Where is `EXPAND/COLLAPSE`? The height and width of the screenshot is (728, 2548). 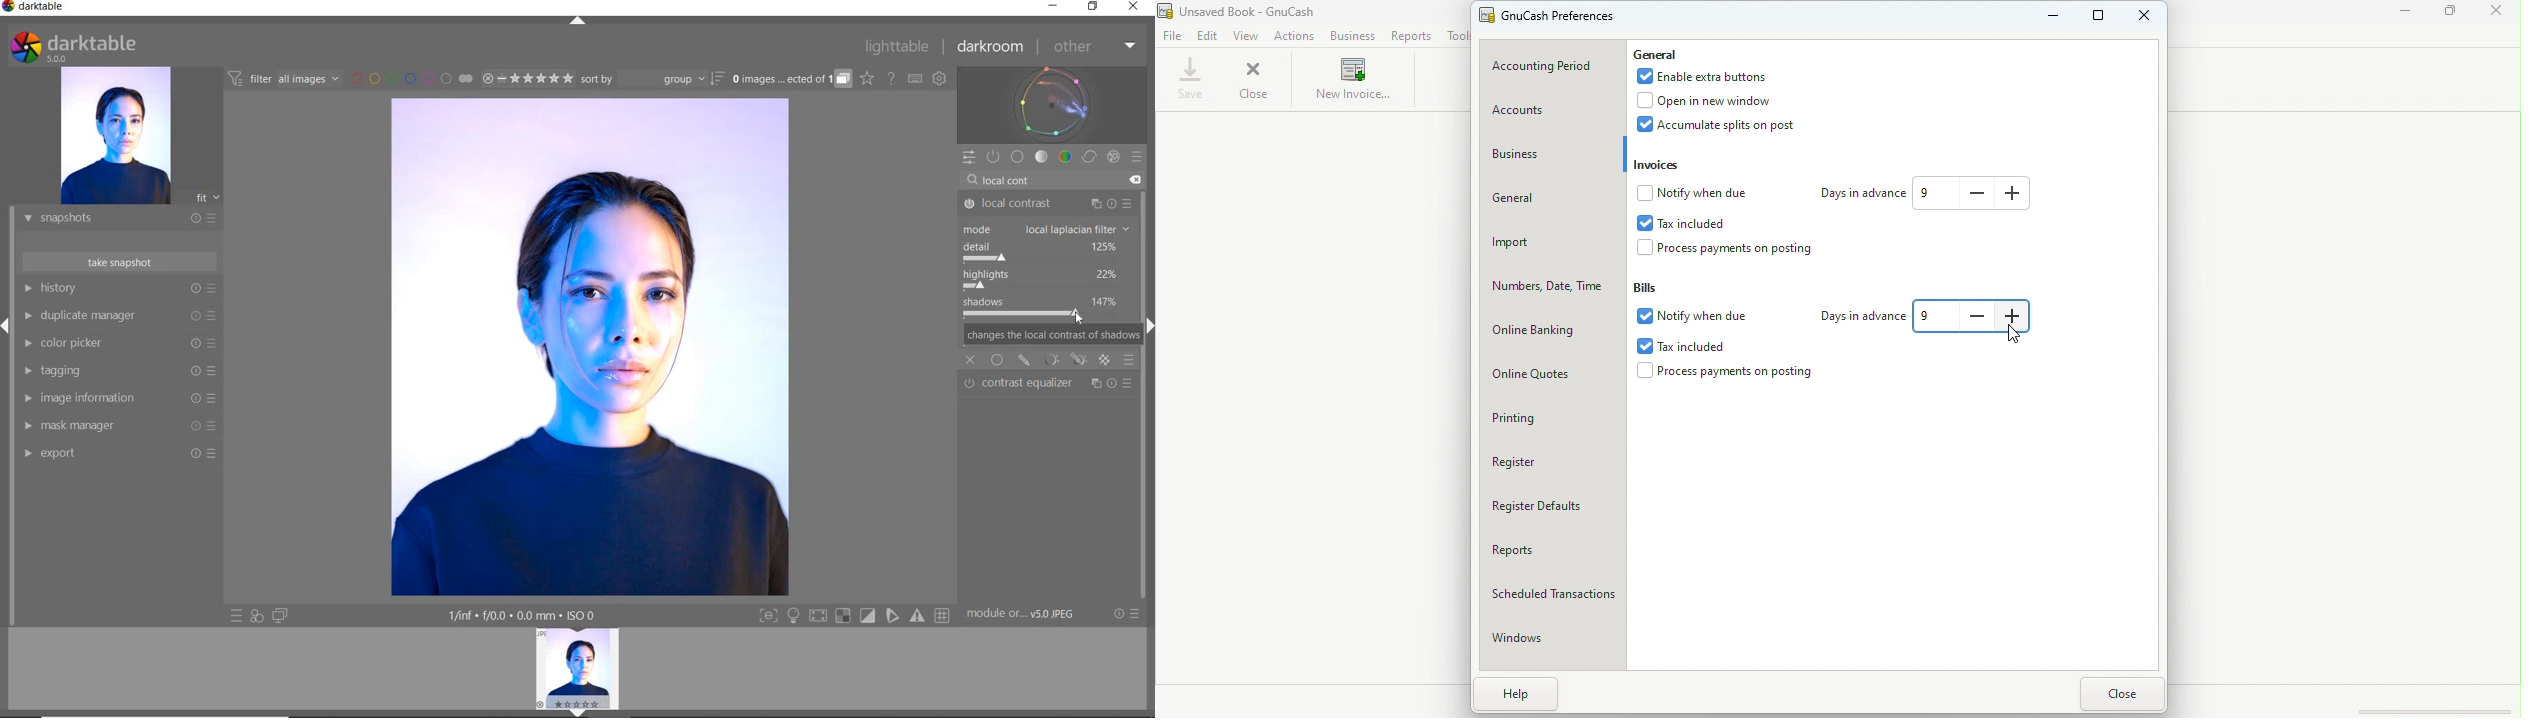 EXPAND/COLLAPSE is located at coordinates (583, 712).